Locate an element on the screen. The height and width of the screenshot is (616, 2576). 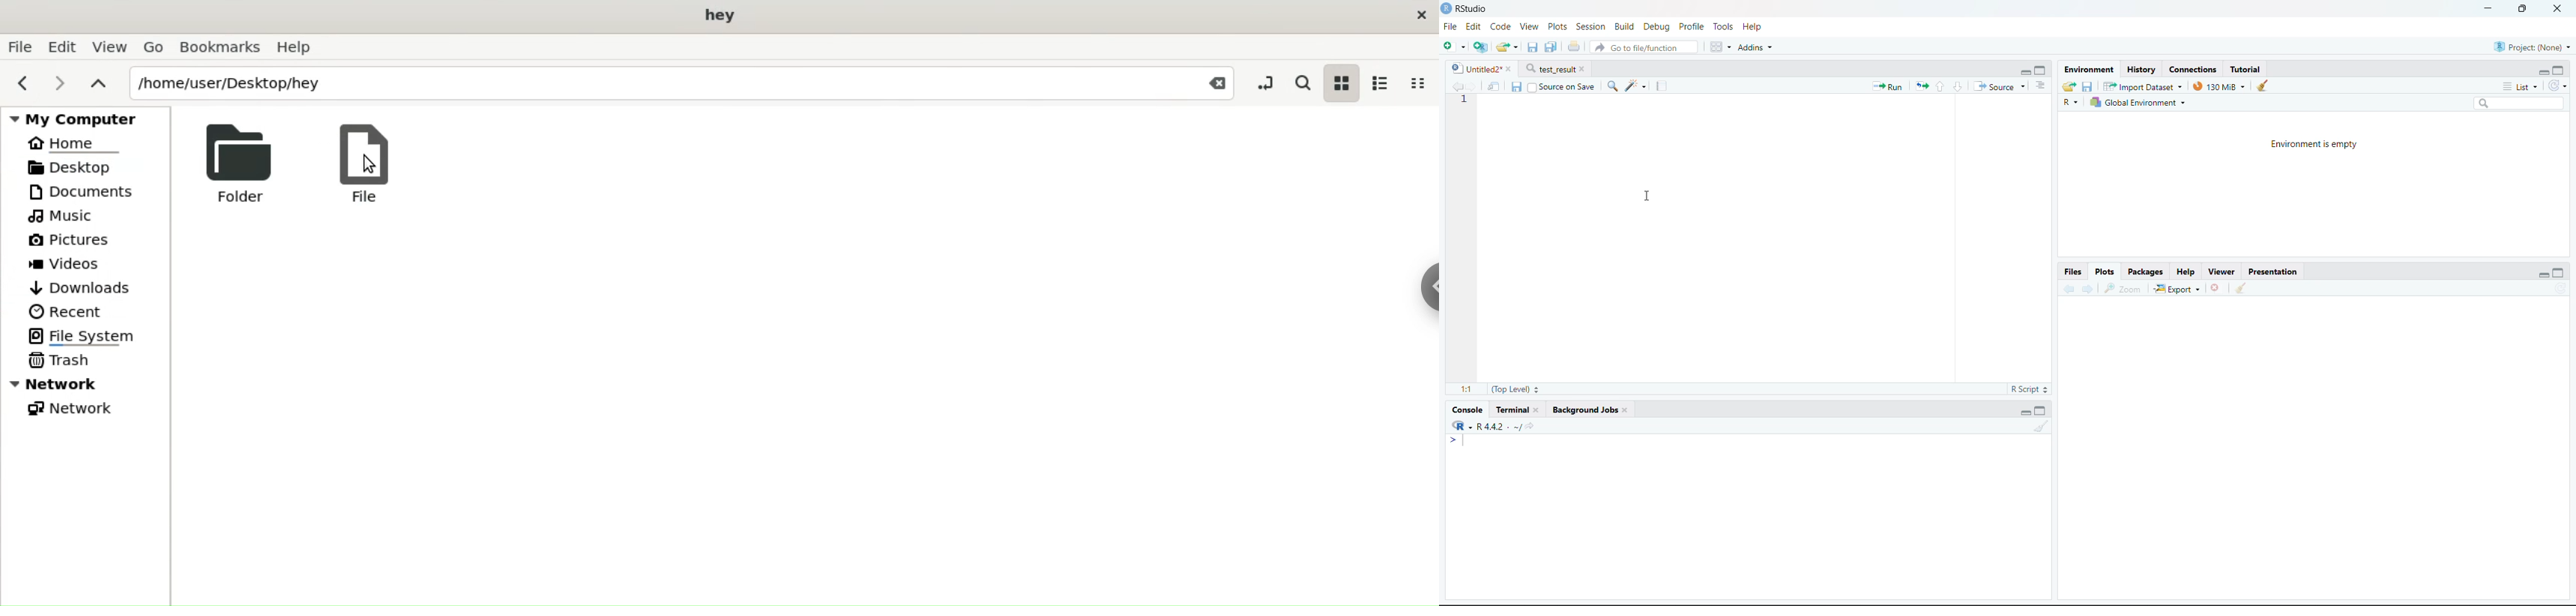
Save current document (Ctrl + S) is located at coordinates (1552, 45).